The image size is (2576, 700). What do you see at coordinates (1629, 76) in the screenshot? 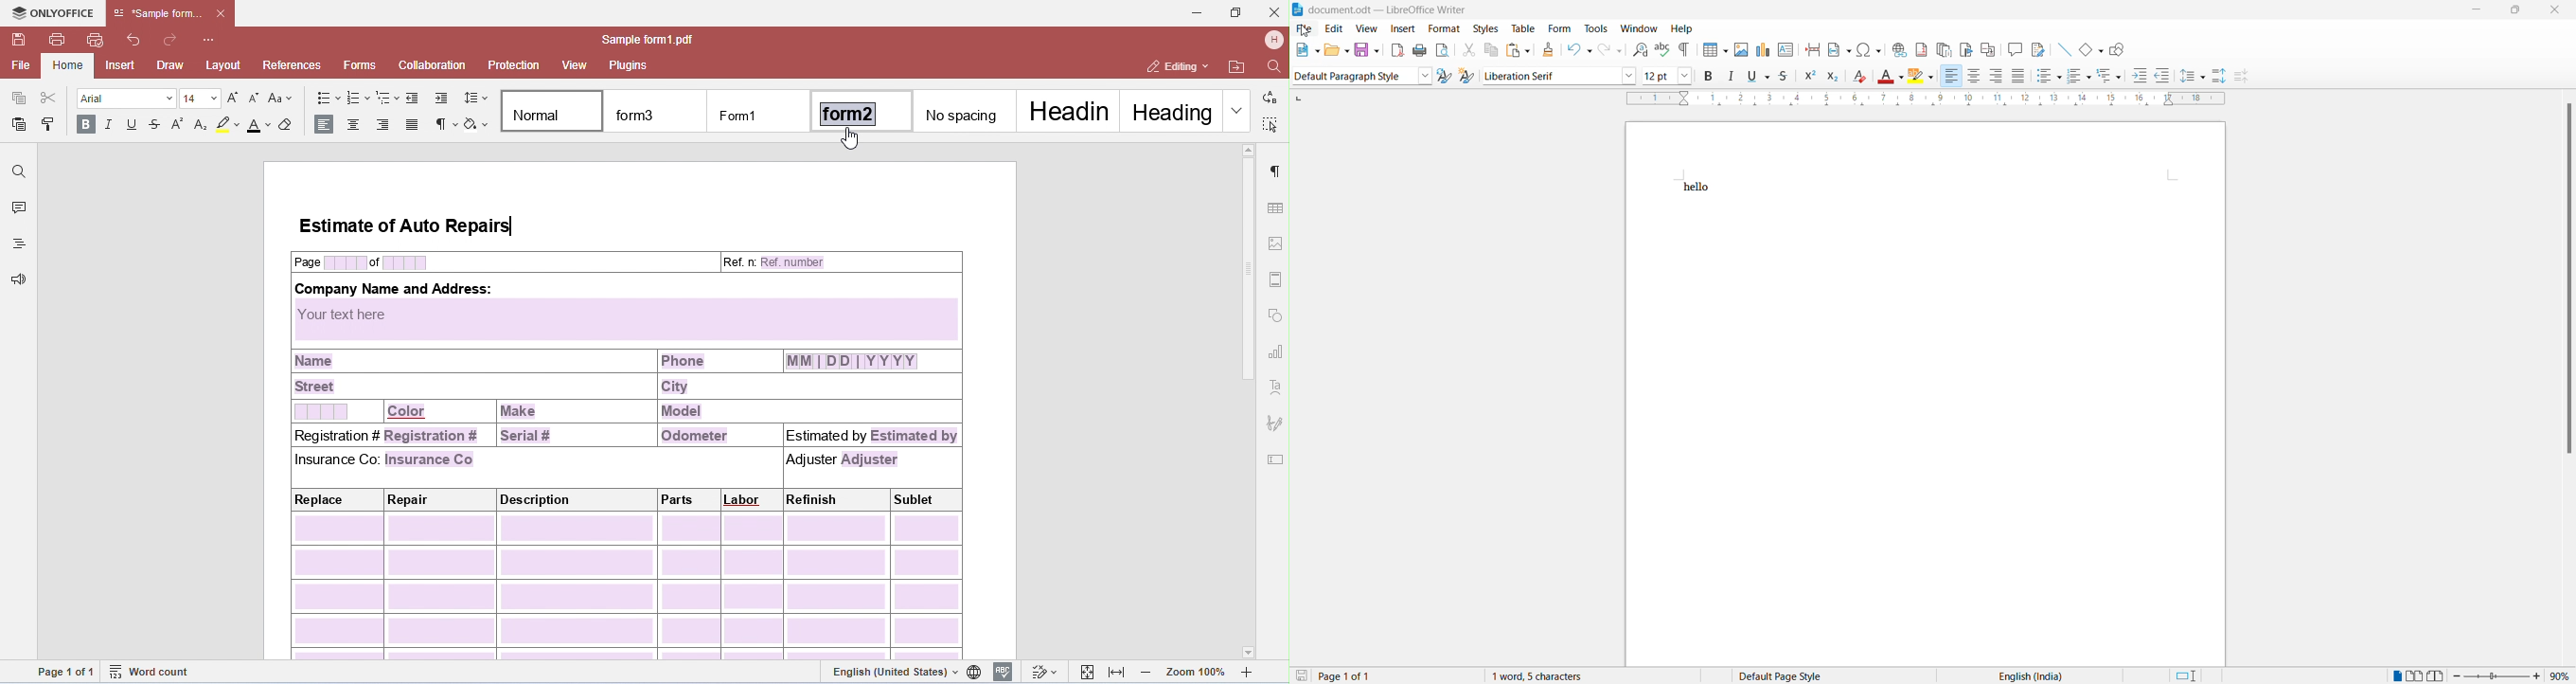
I see `Font option` at bounding box center [1629, 76].